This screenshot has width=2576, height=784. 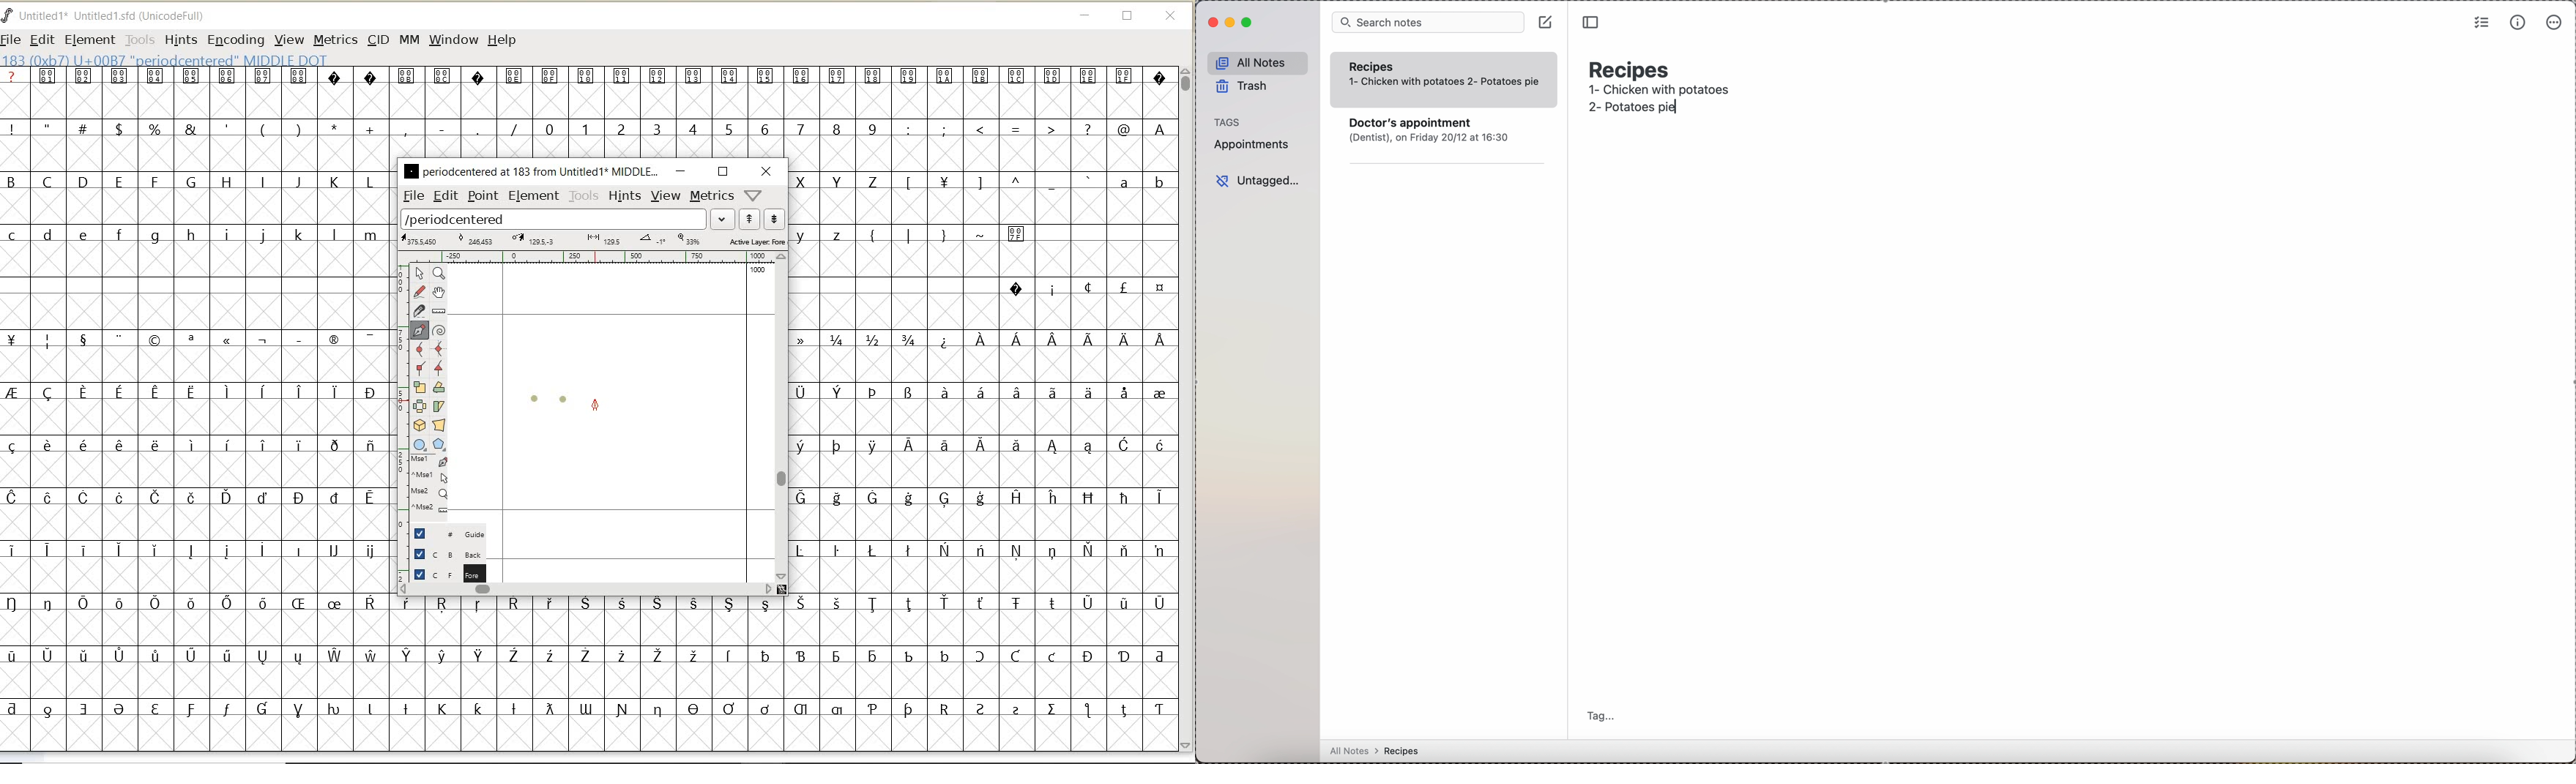 I want to click on CID, so click(x=378, y=42).